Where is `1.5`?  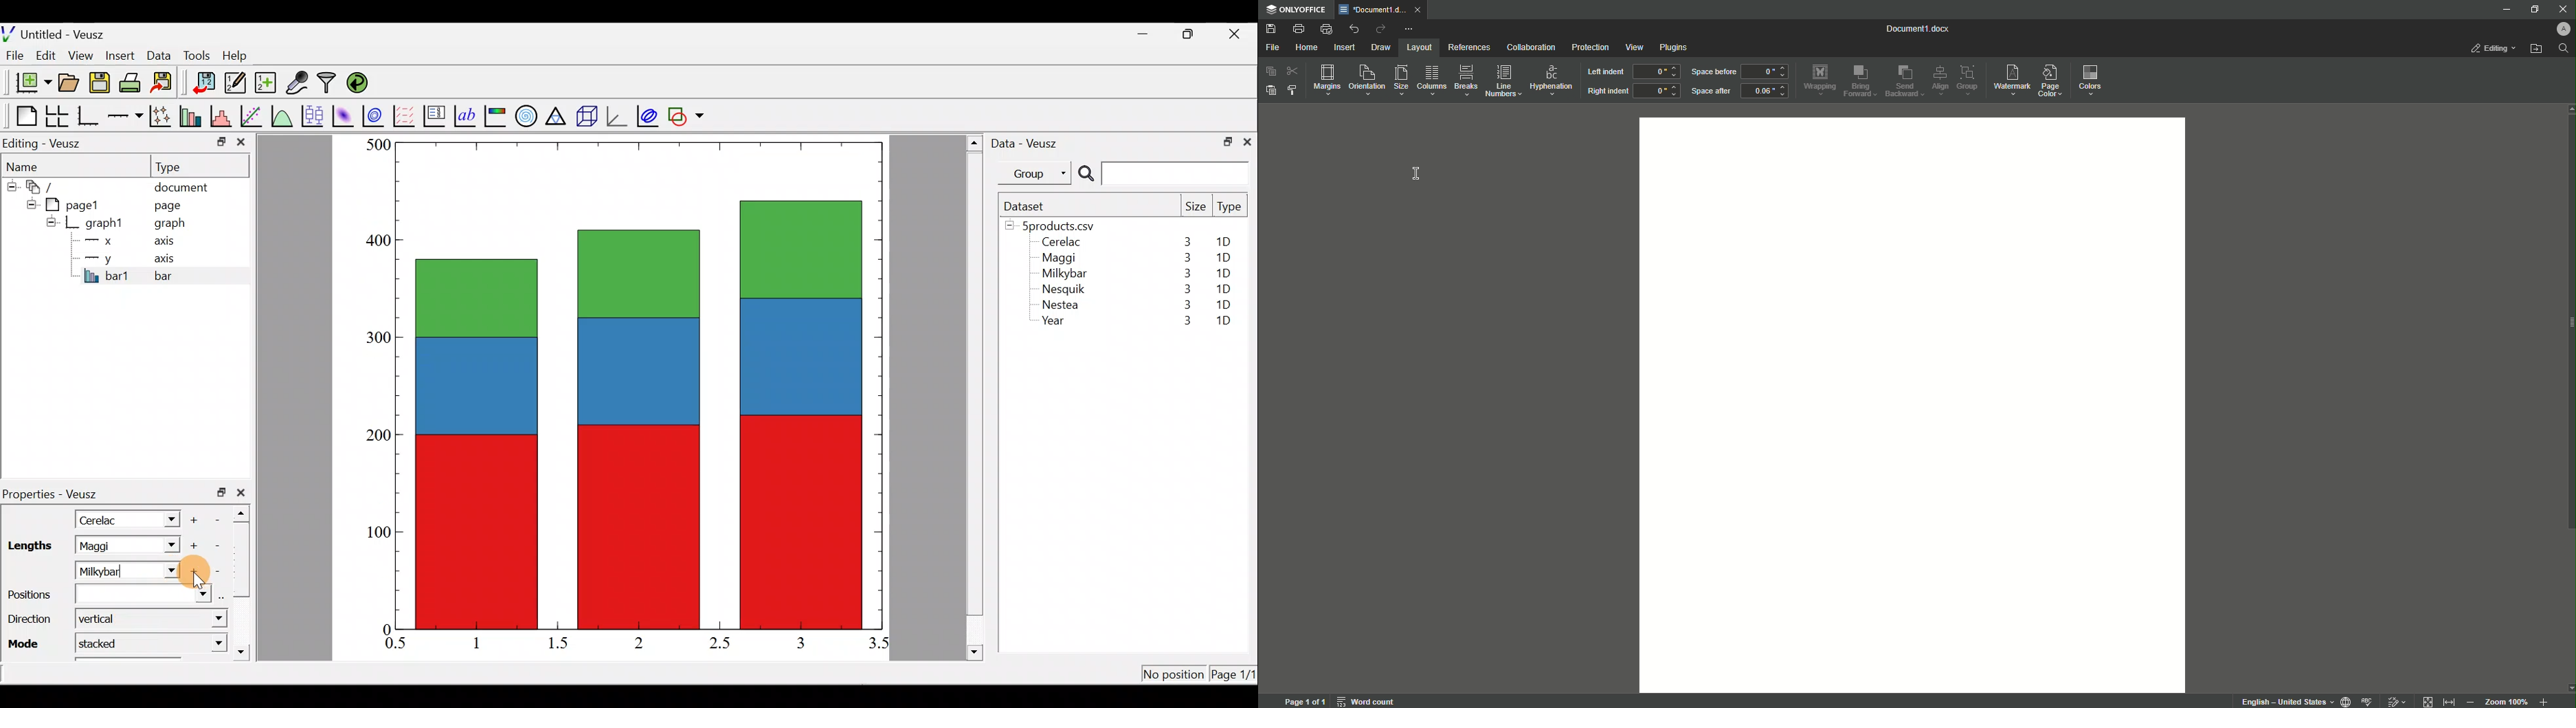 1.5 is located at coordinates (561, 644).